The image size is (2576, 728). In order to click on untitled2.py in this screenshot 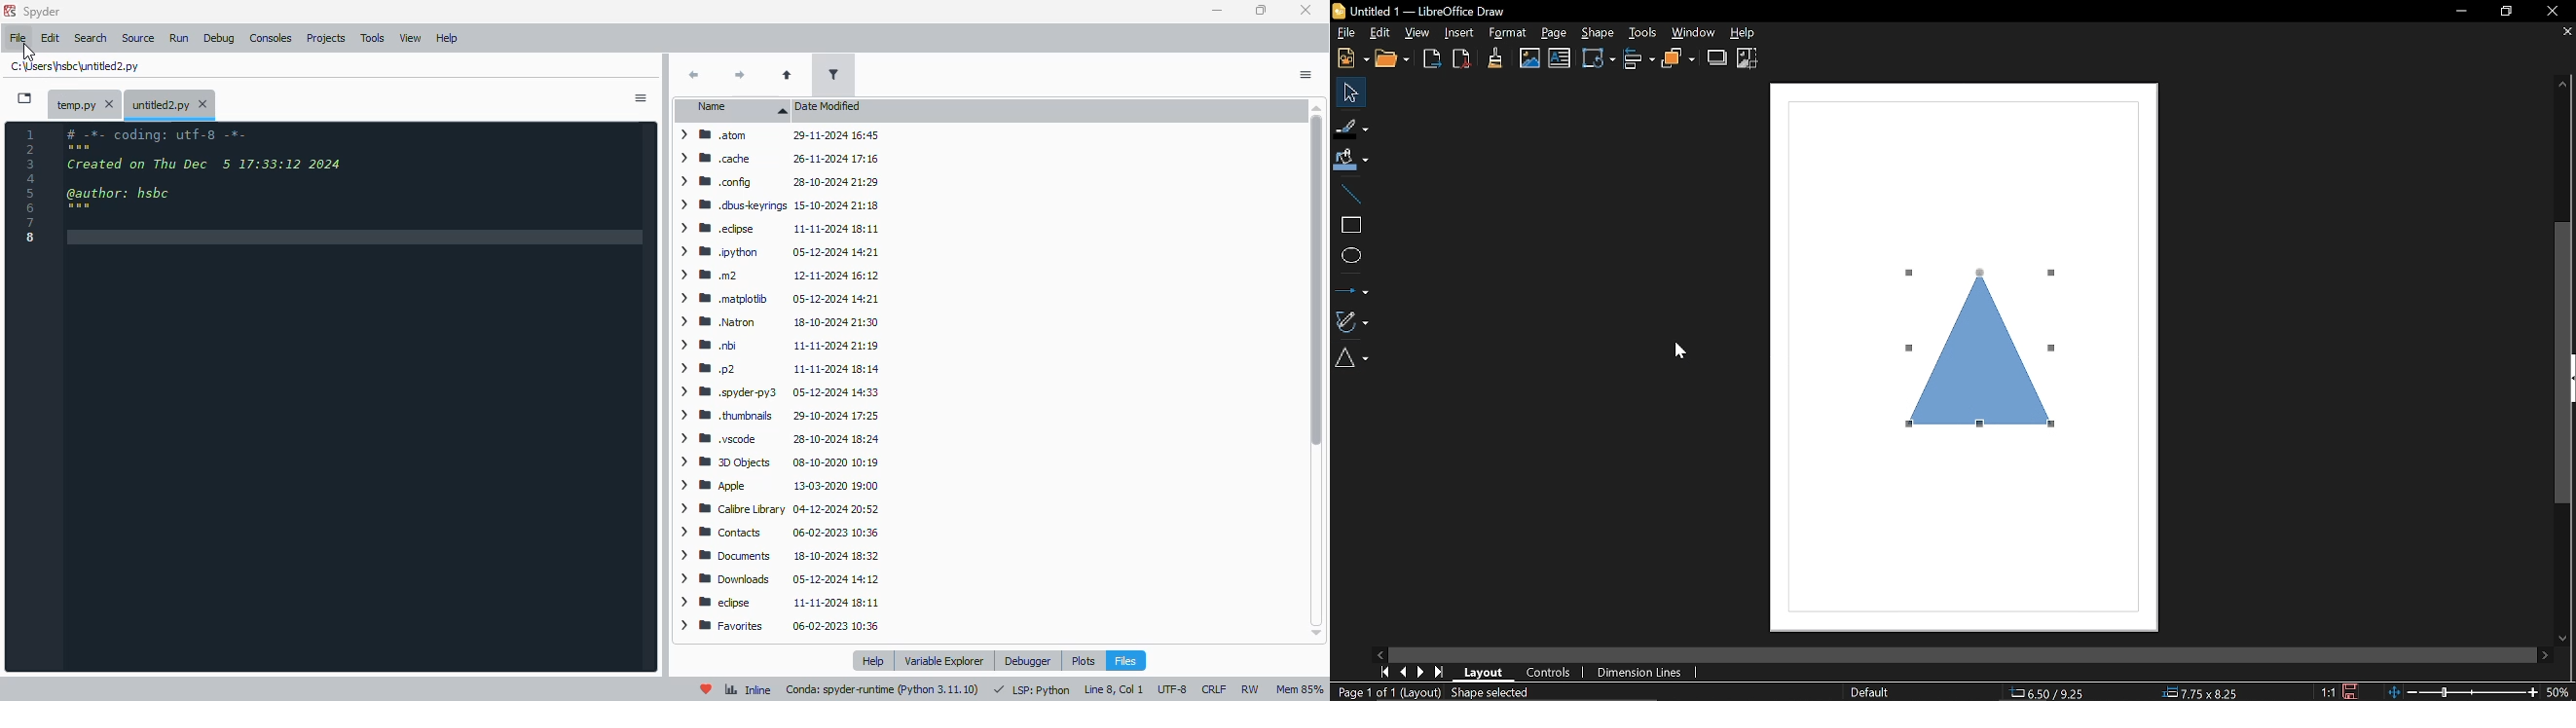, I will do `click(158, 103)`.